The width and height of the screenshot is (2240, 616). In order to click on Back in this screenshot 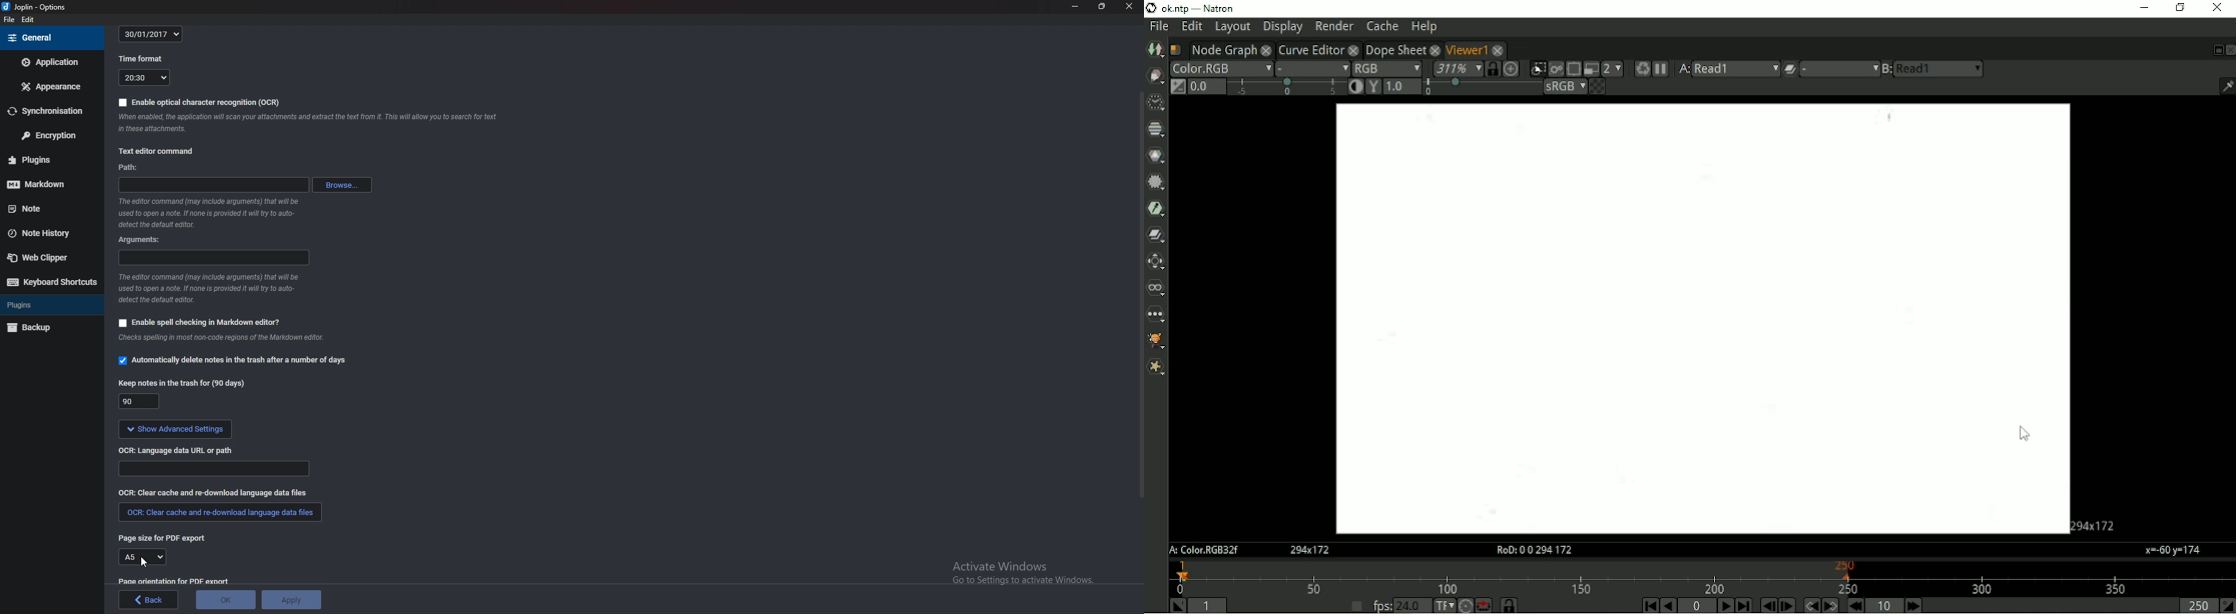, I will do `click(149, 600)`.